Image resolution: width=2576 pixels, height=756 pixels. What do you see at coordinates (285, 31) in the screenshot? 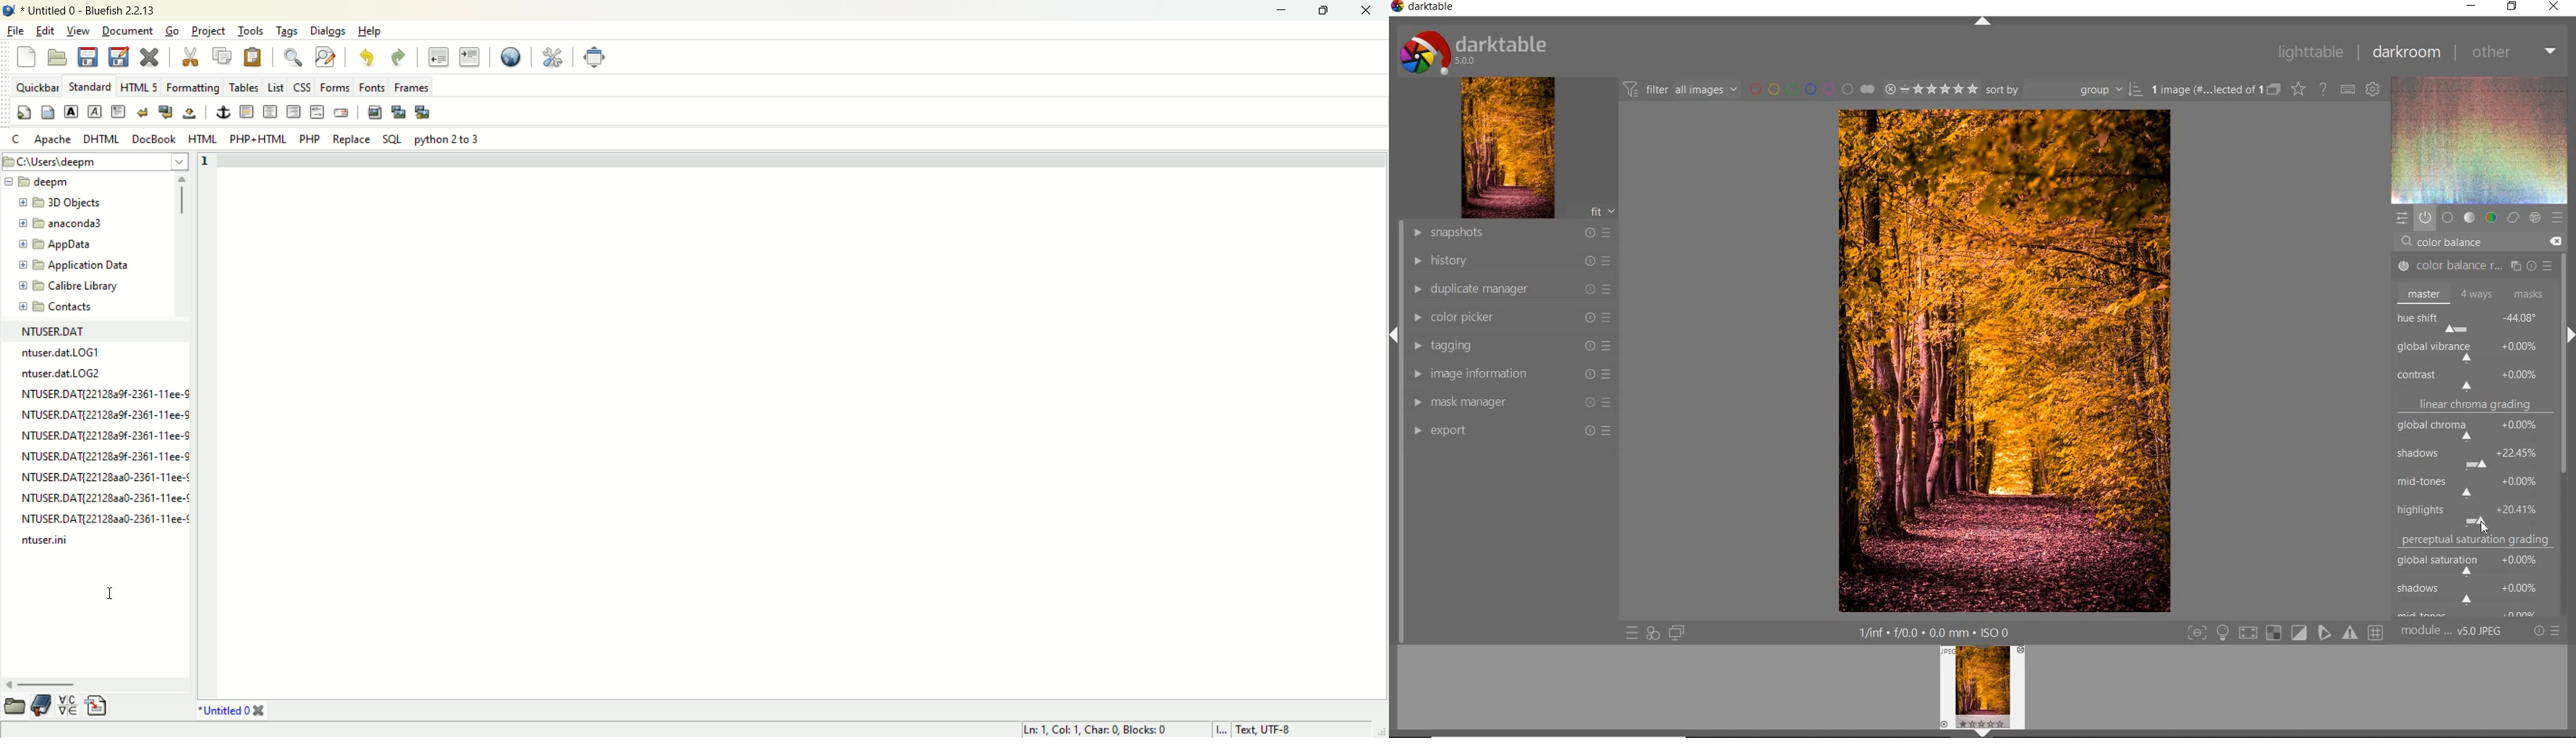
I see `tags` at bounding box center [285, 31].